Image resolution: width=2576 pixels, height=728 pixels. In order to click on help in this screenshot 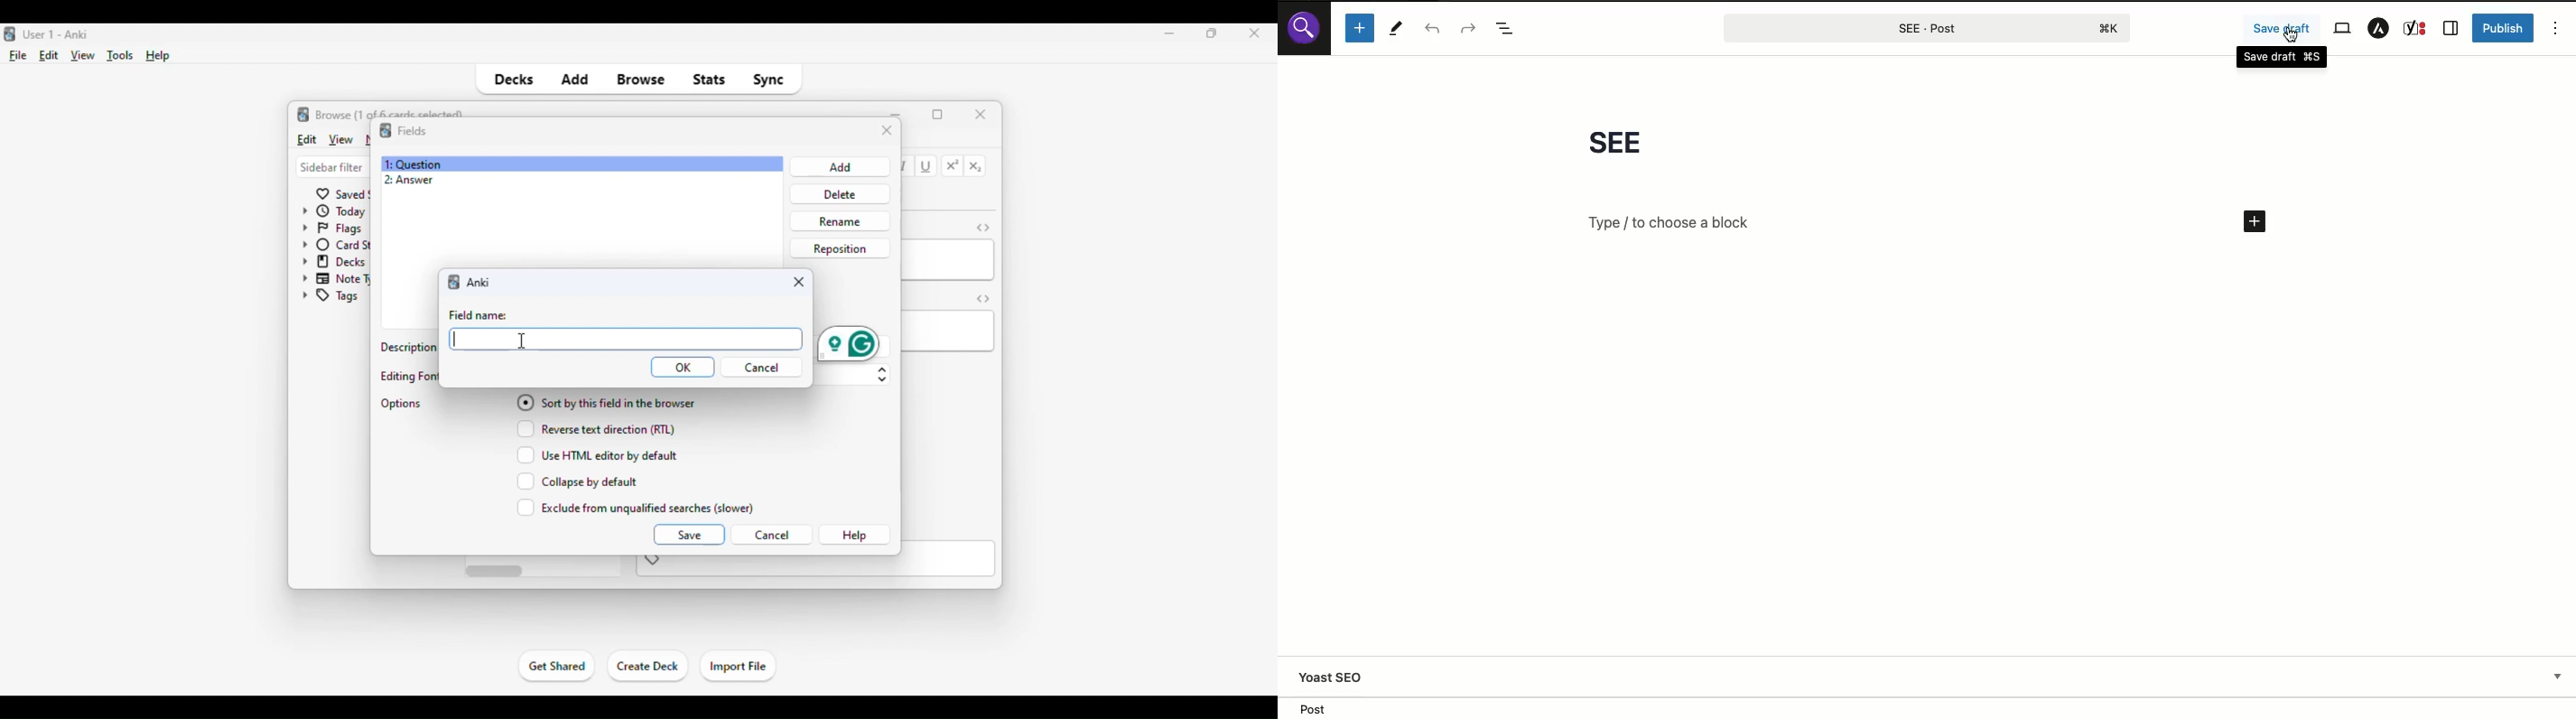, I will do `click(158, 56)`.